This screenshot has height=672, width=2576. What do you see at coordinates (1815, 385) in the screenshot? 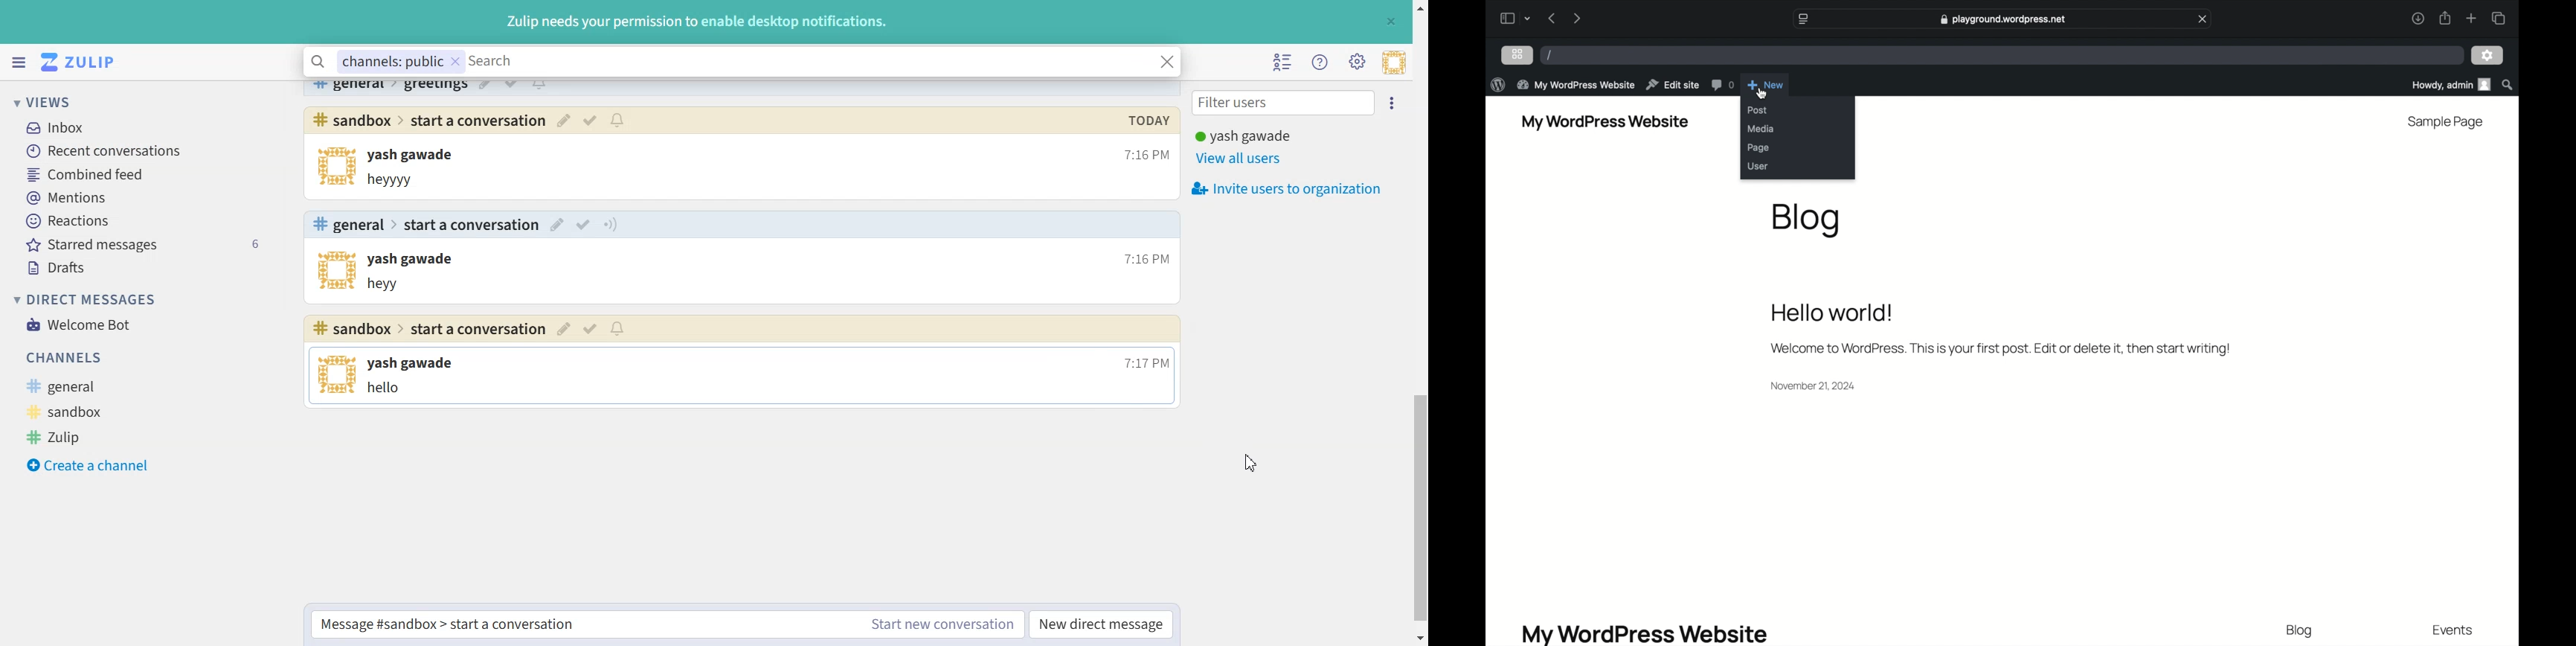
I see `date` at bounding box center [1815, 385].